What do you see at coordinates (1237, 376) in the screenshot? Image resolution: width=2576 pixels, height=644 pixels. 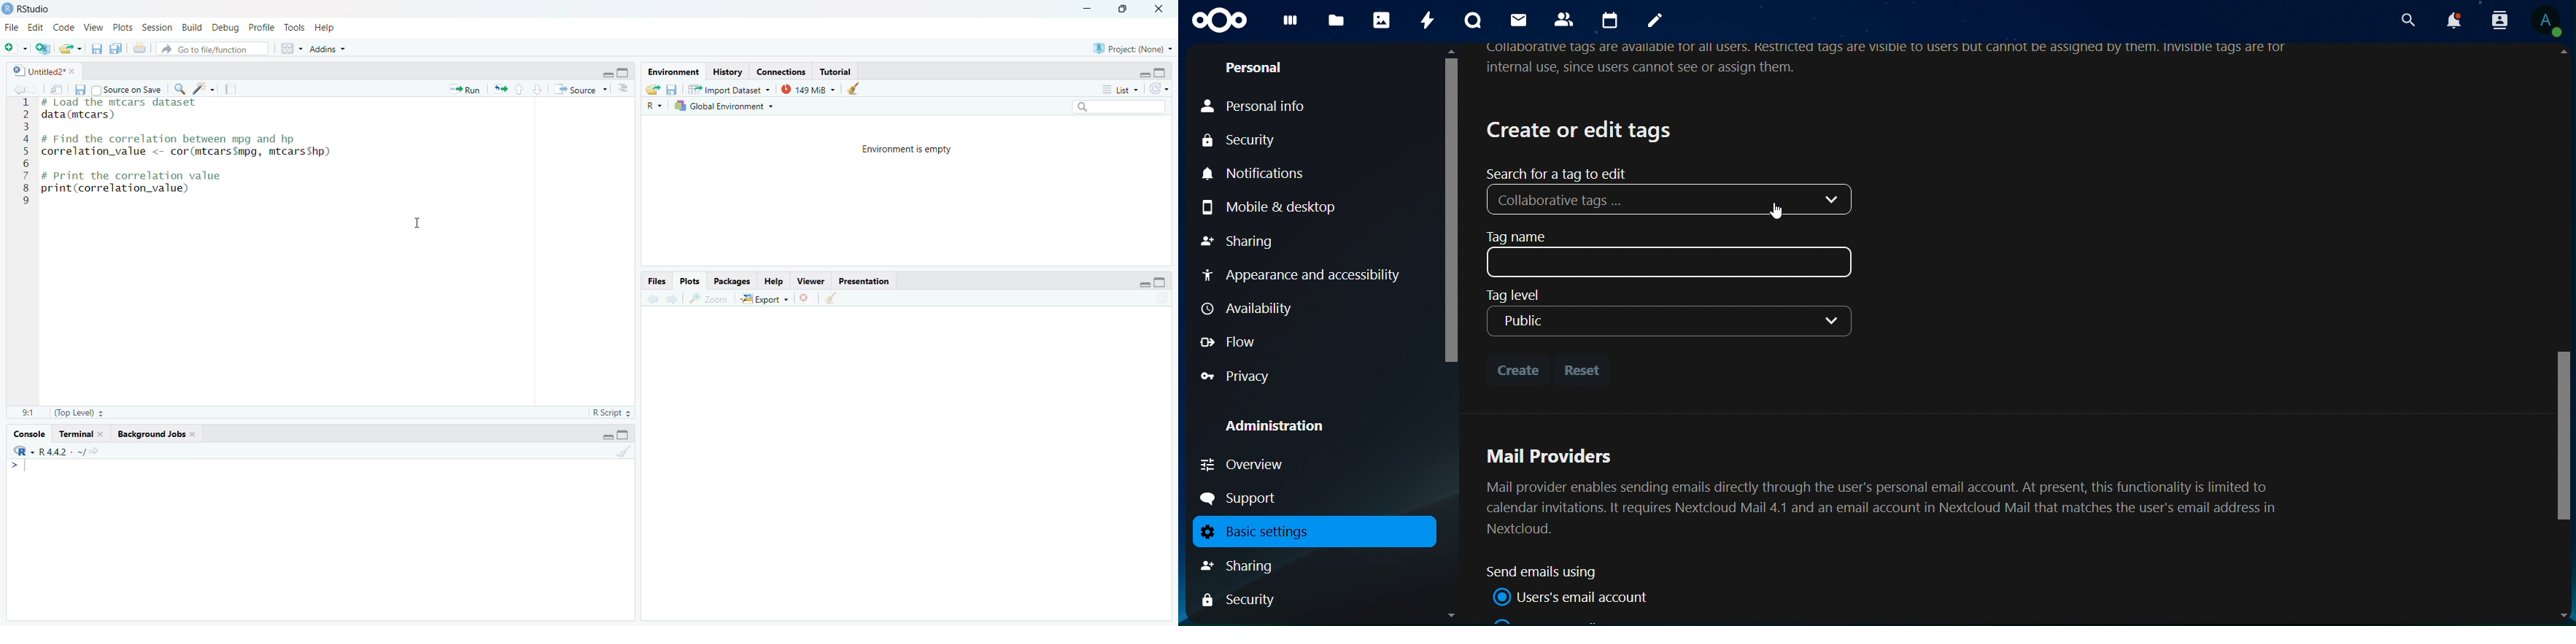 I see `privacy` at bounding box center [1237, 376].